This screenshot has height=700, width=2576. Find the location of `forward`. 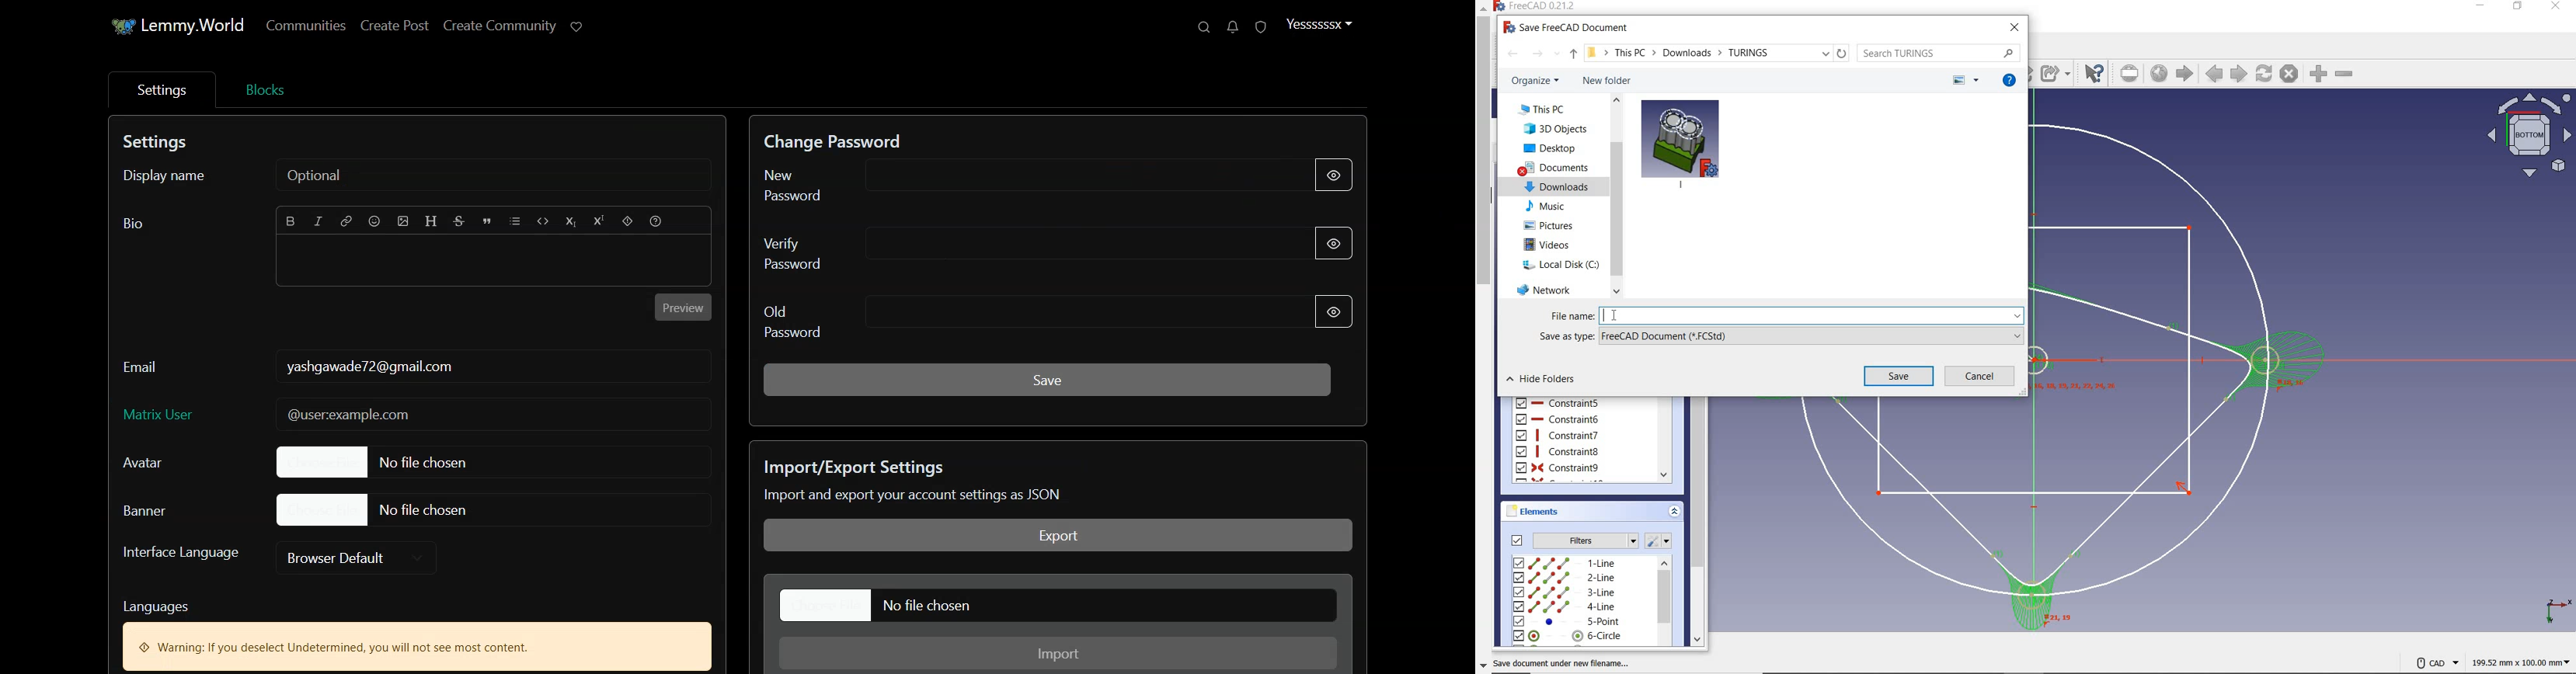

forward is located at coordinates (1537, 54).